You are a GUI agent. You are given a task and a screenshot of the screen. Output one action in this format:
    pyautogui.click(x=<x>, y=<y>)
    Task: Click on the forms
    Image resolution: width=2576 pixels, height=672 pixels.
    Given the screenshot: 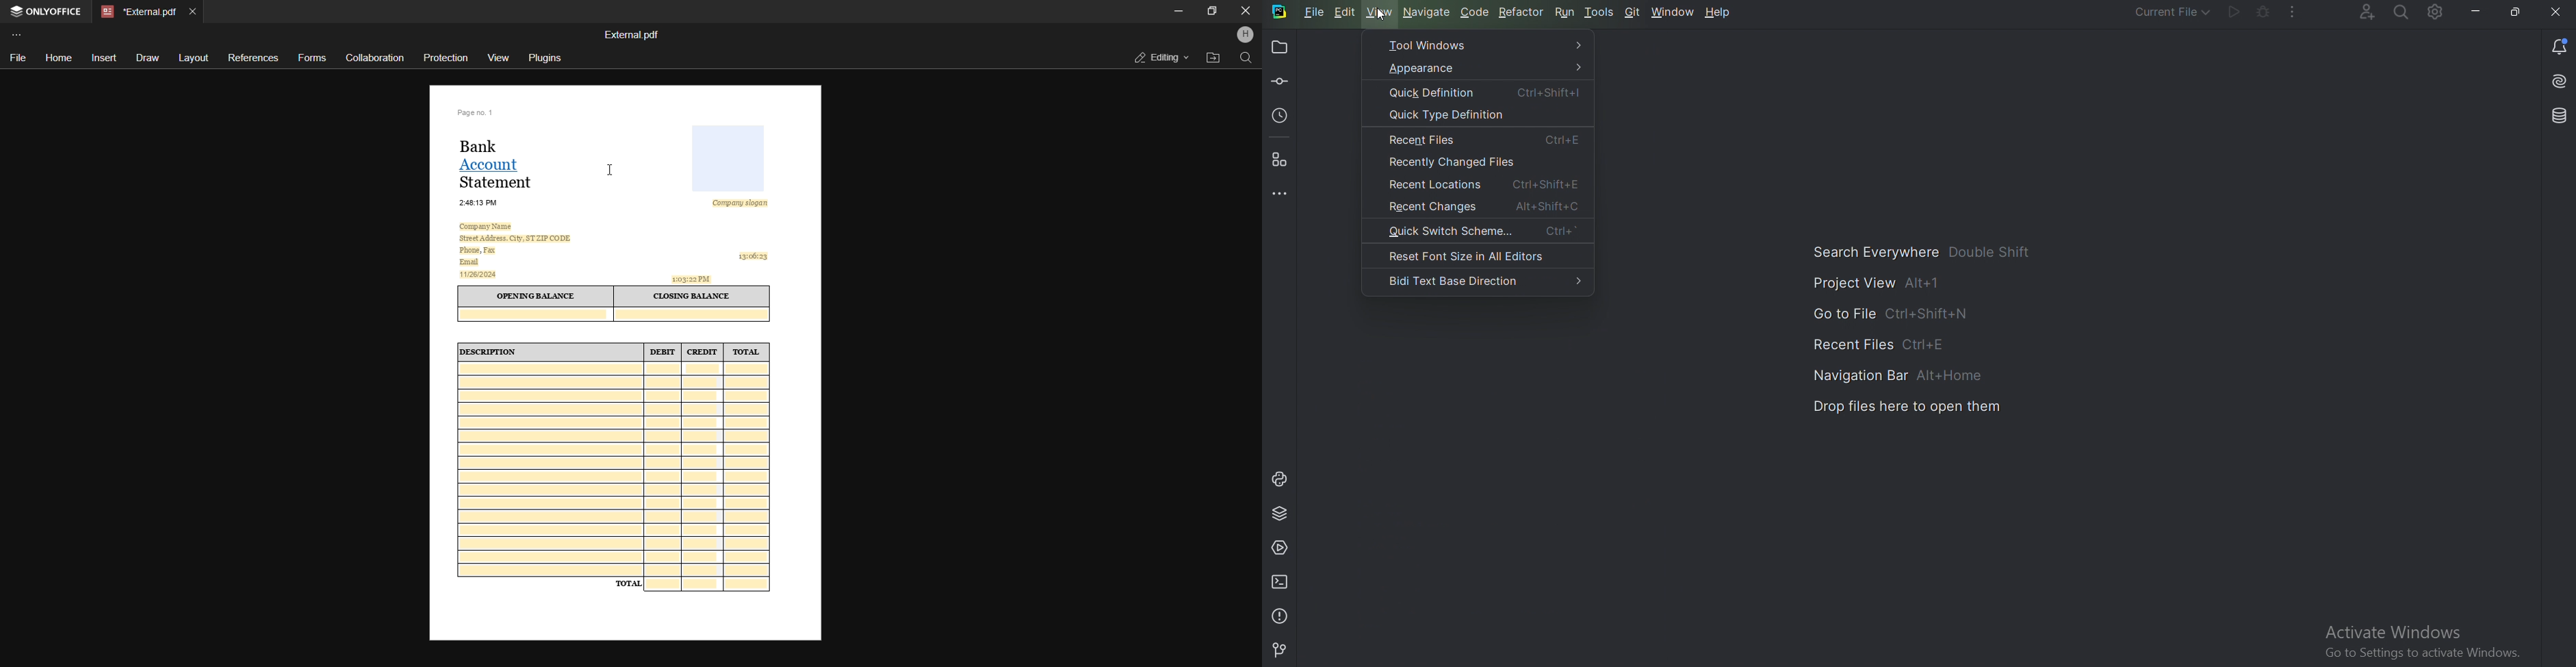 What is the action you would take?
    pyautogui.click(x=314, y=59)
    